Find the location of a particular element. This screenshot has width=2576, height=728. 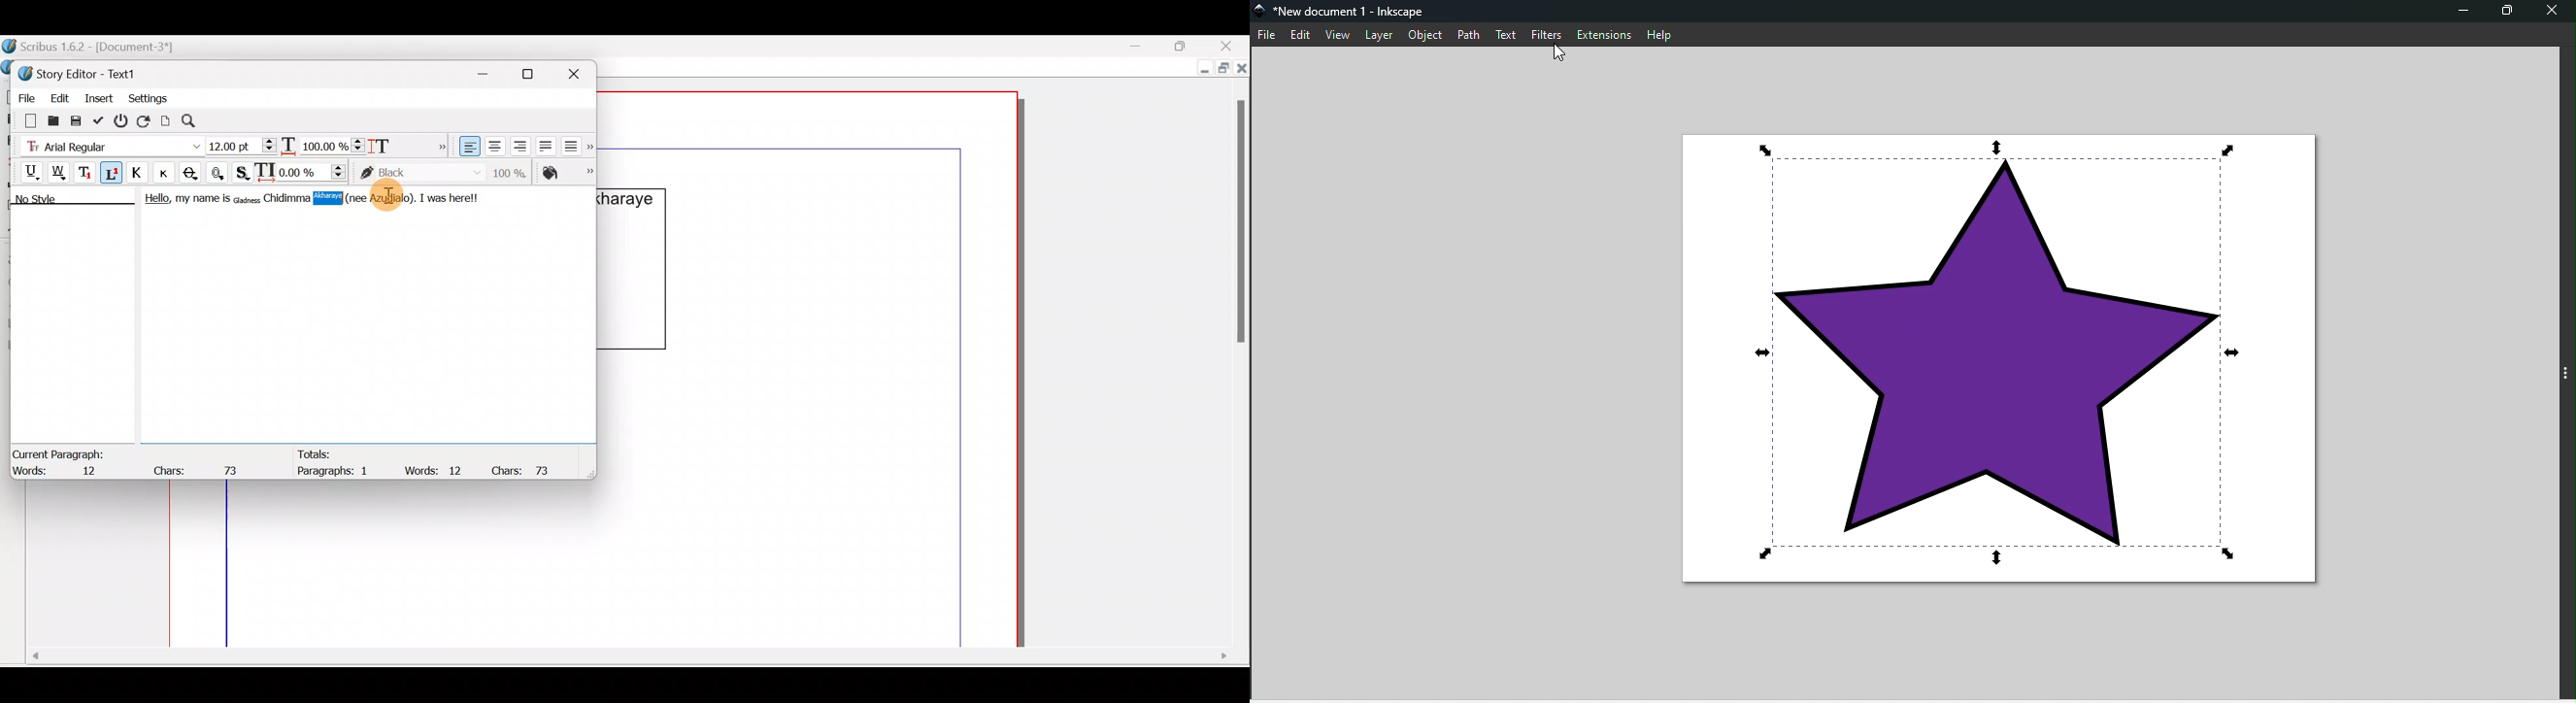

Shadowed text is located at coordinates (244, 171).